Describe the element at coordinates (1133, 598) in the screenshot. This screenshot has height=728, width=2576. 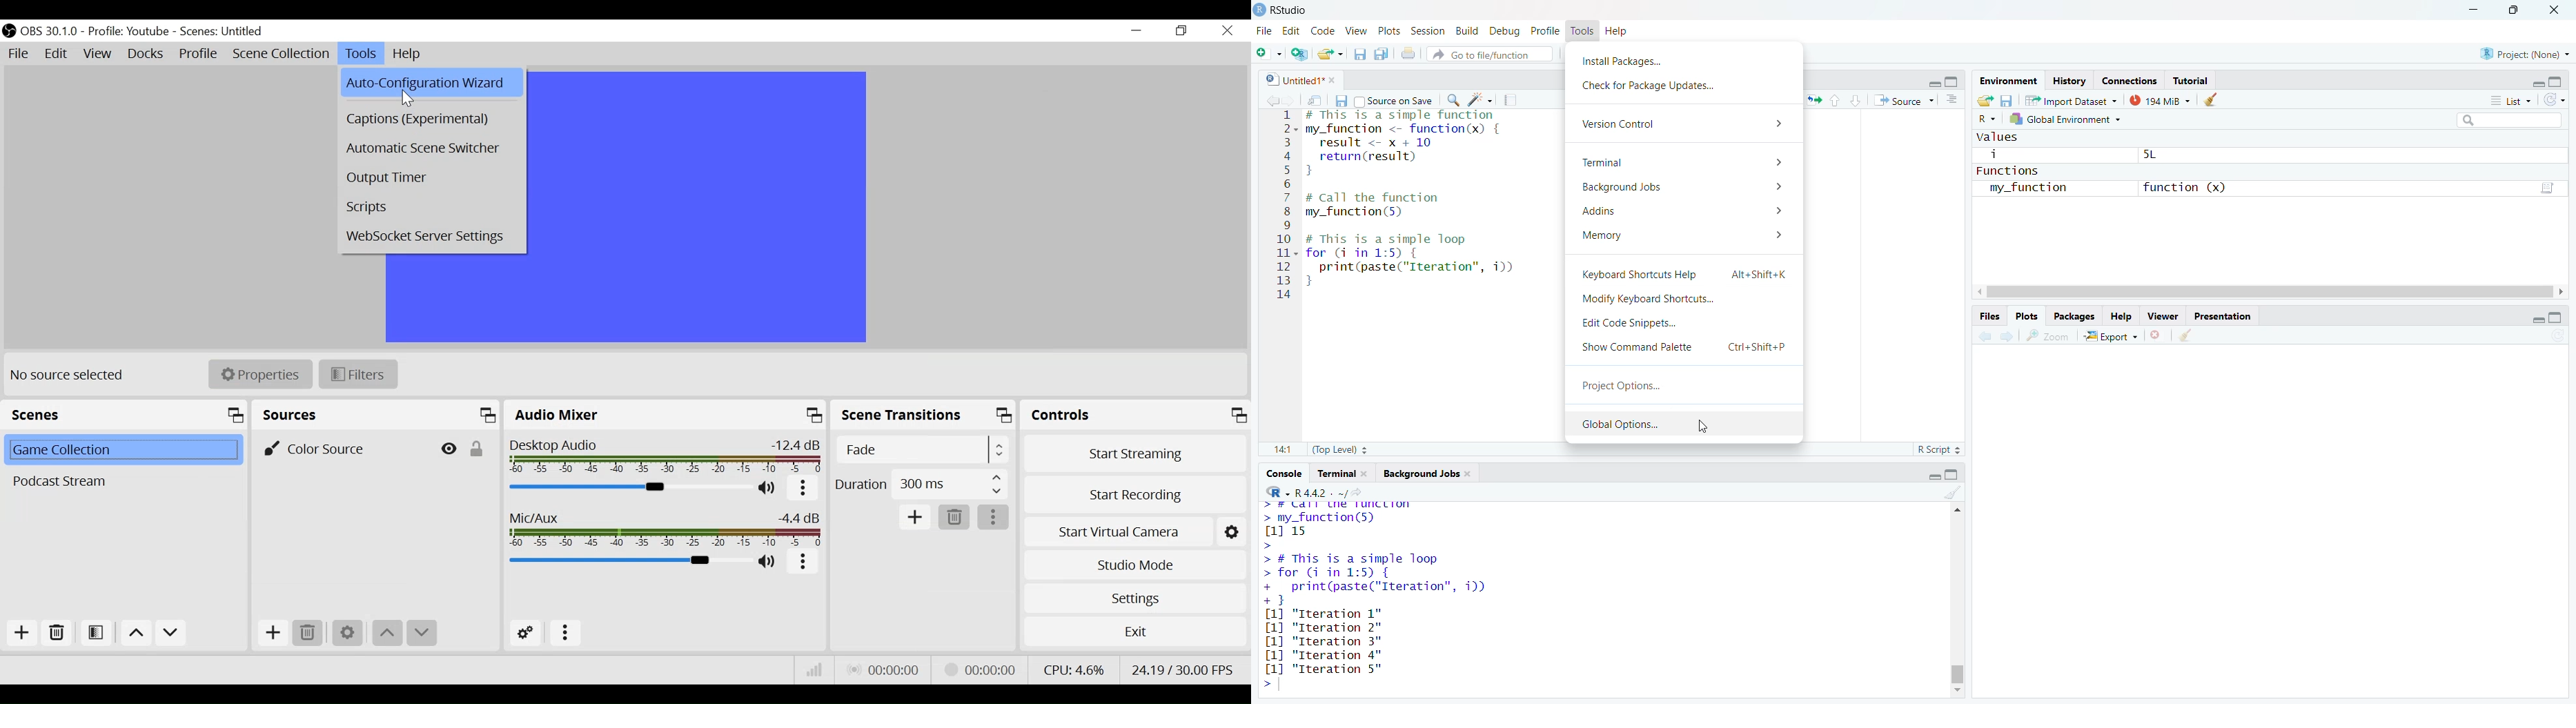
I see `Settings` at that location.